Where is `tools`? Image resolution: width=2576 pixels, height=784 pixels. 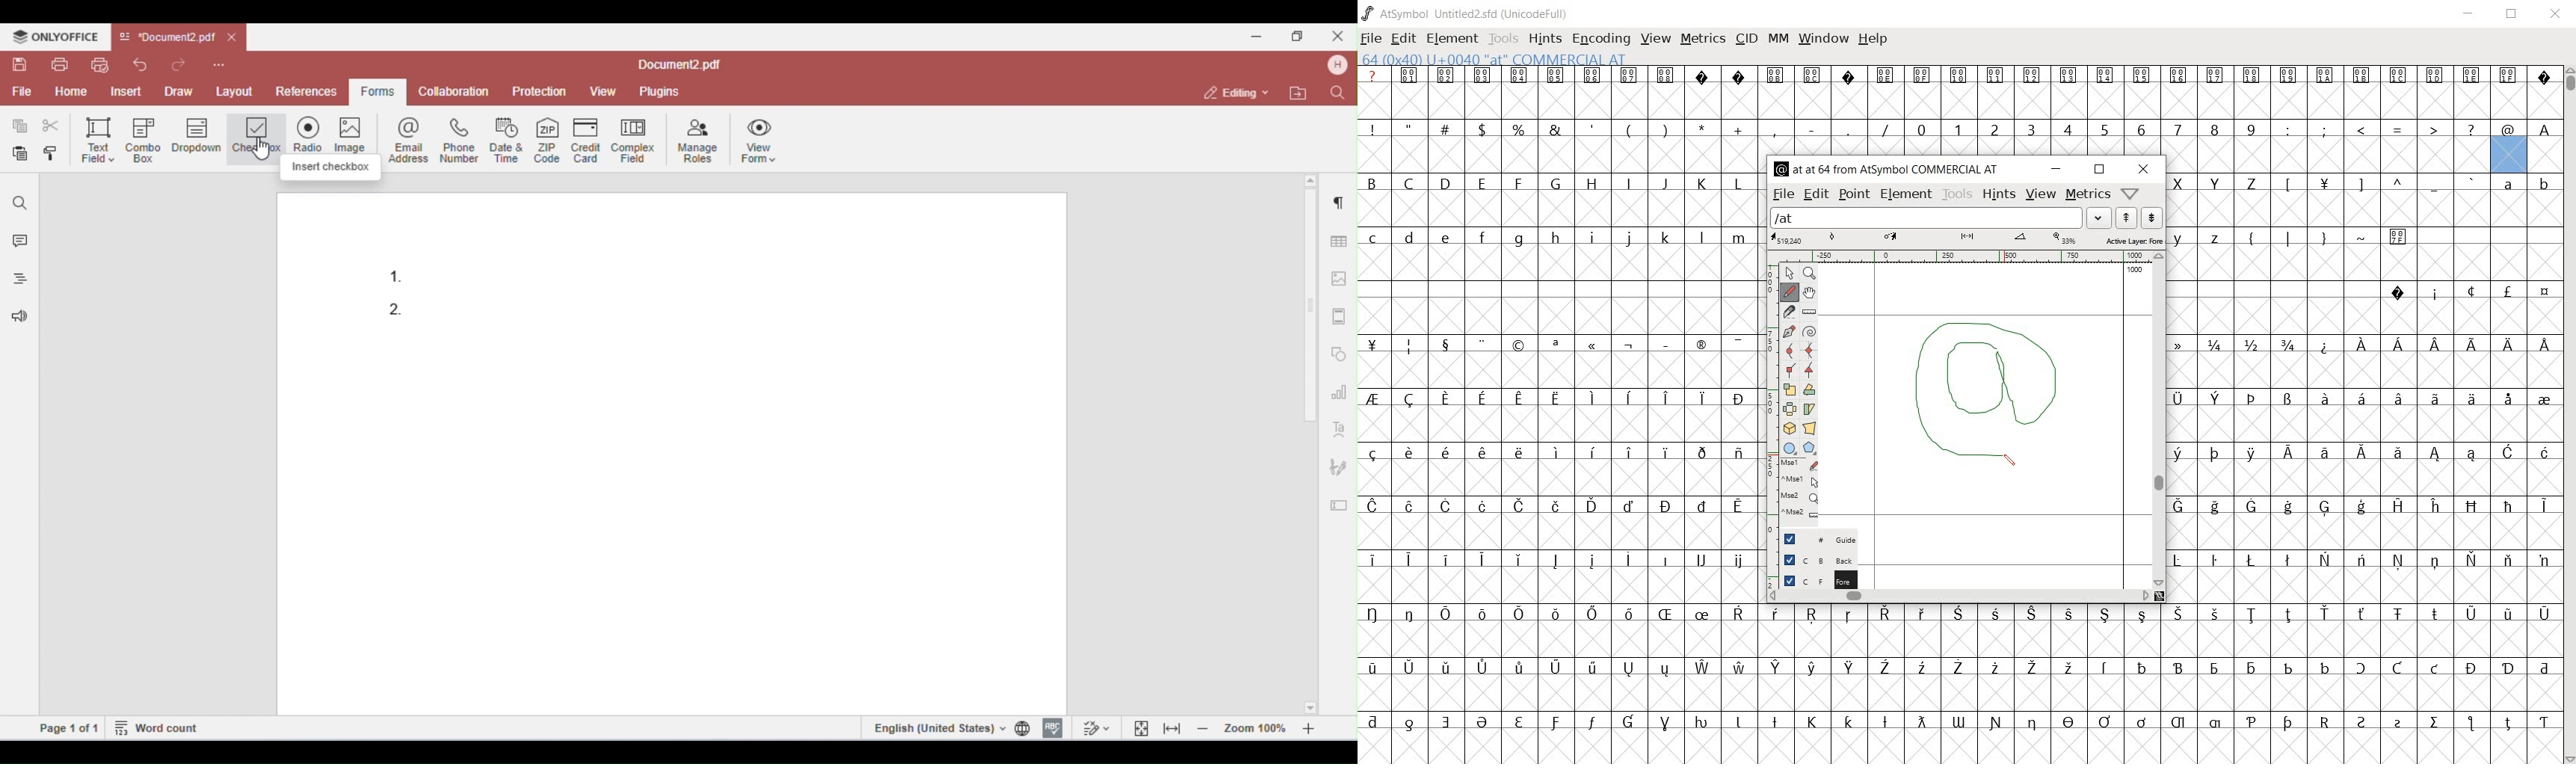
tools is located at coordinates (1957, 194).